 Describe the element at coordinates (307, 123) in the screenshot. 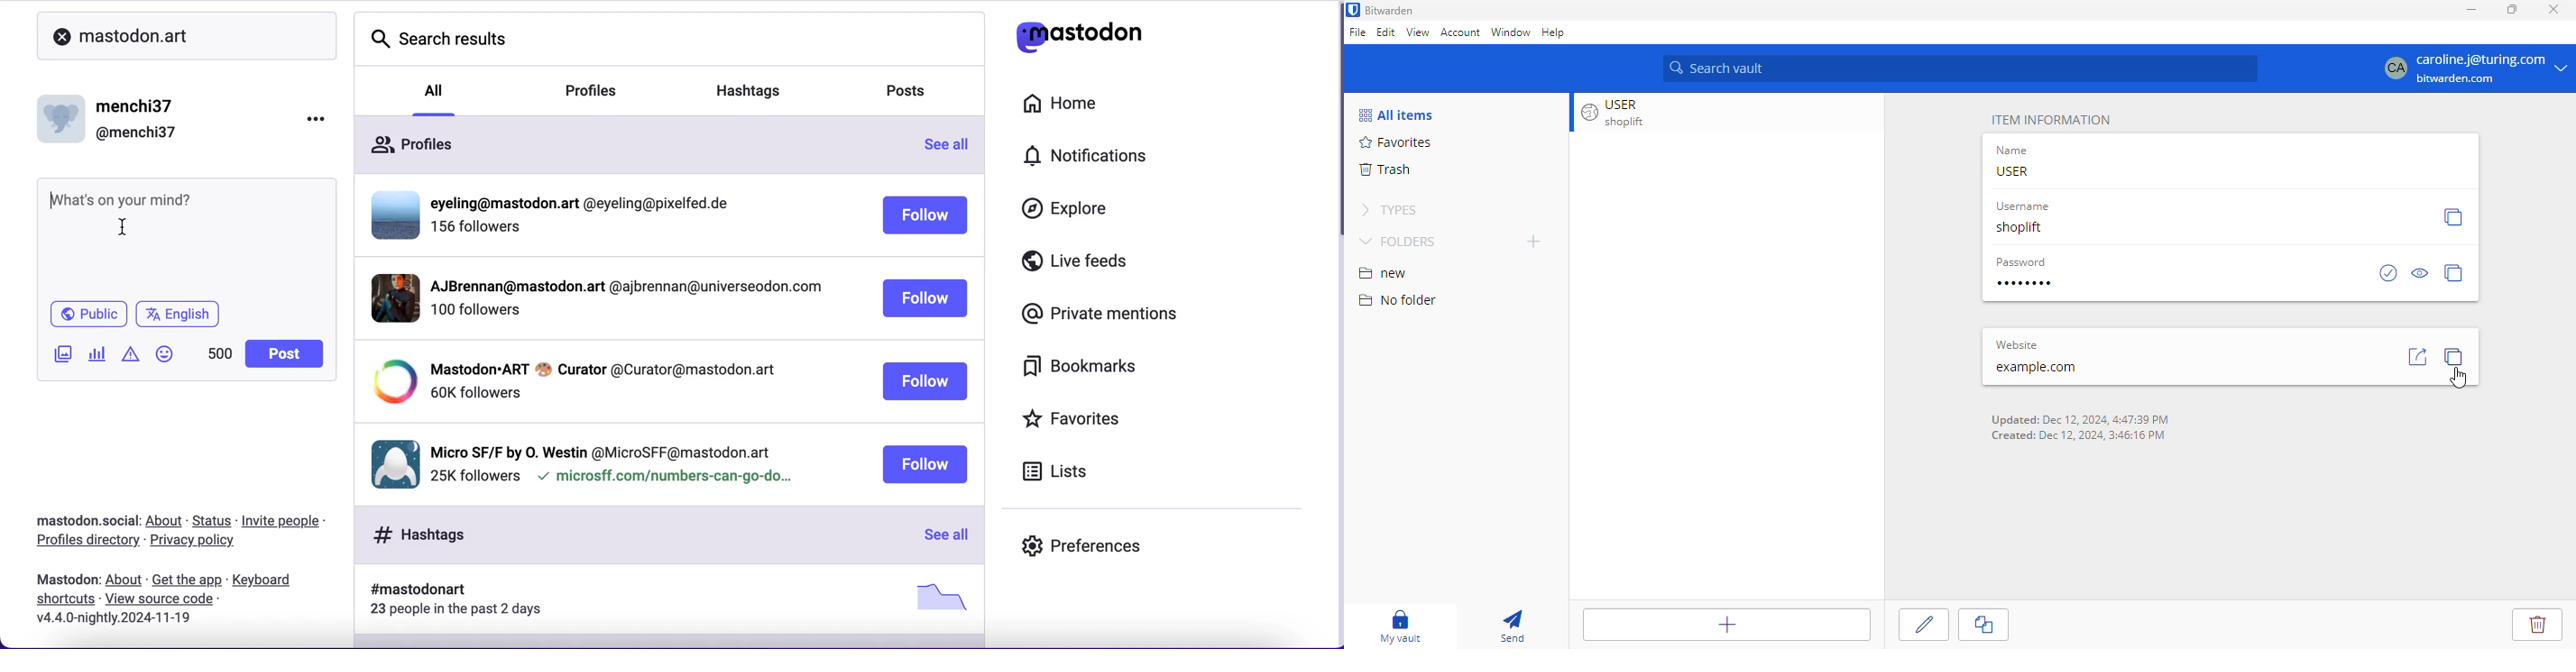

I see `options` at that location.